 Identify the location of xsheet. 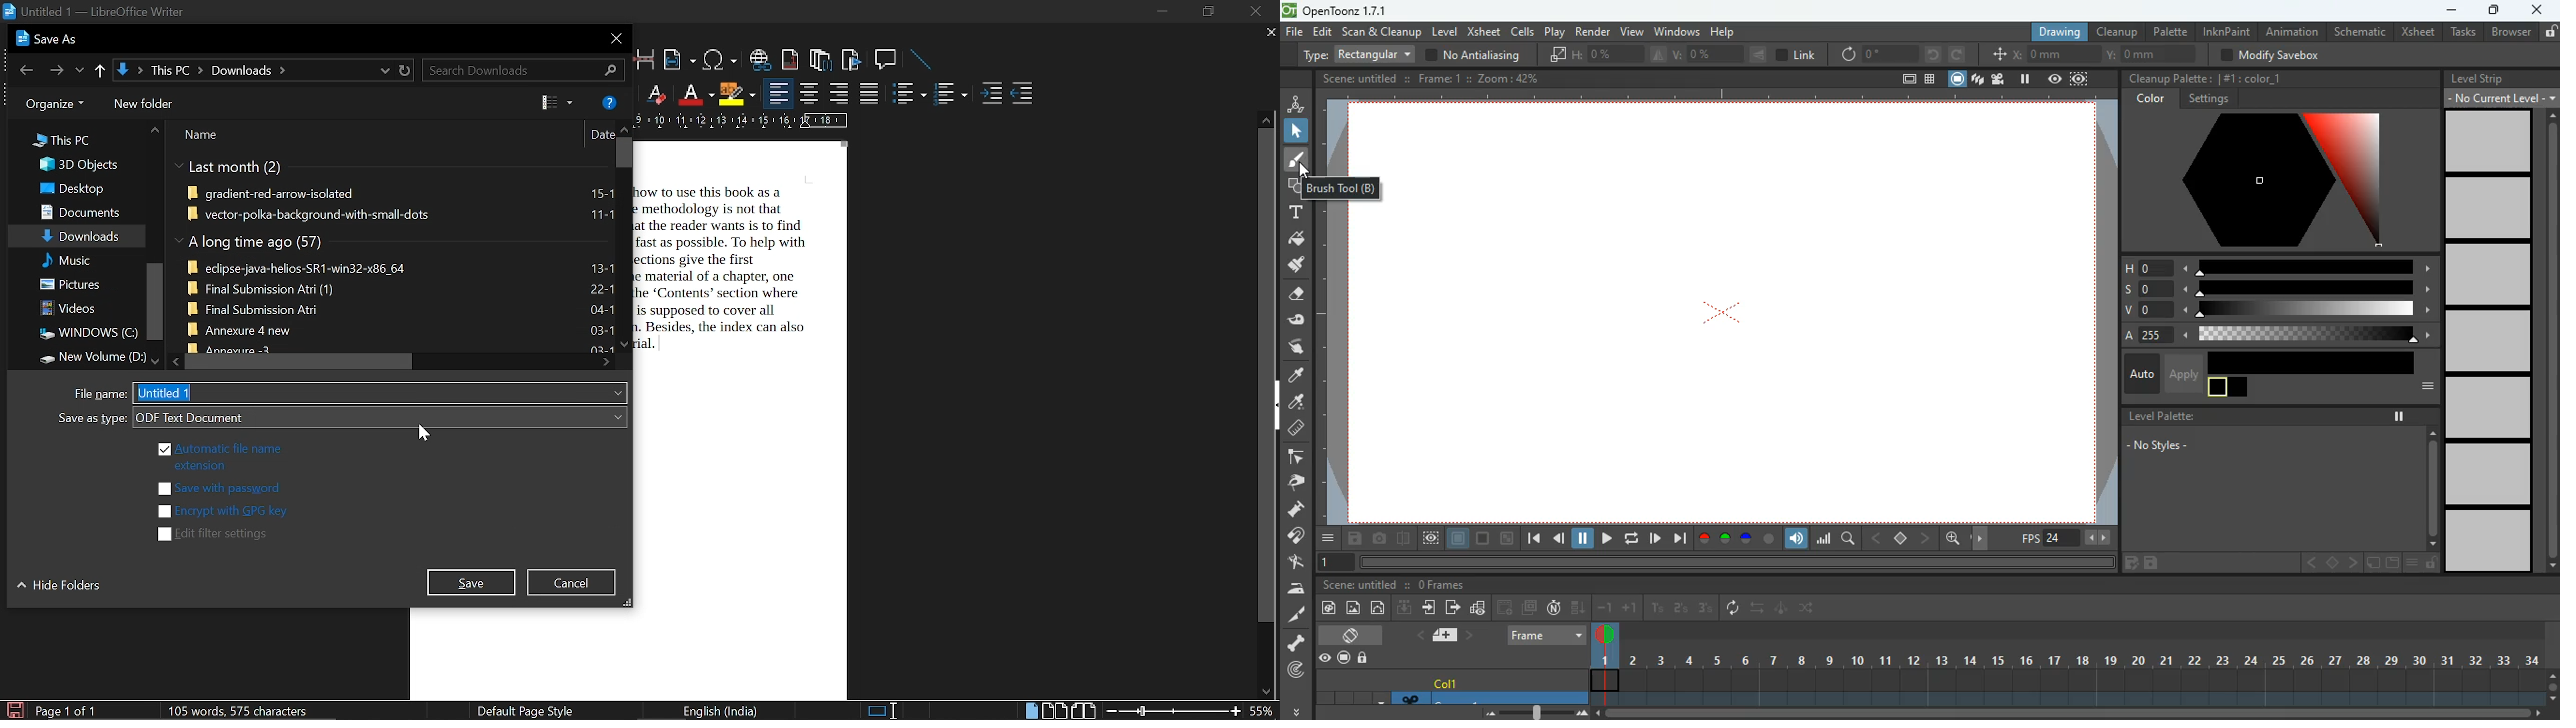
(1483, 31).